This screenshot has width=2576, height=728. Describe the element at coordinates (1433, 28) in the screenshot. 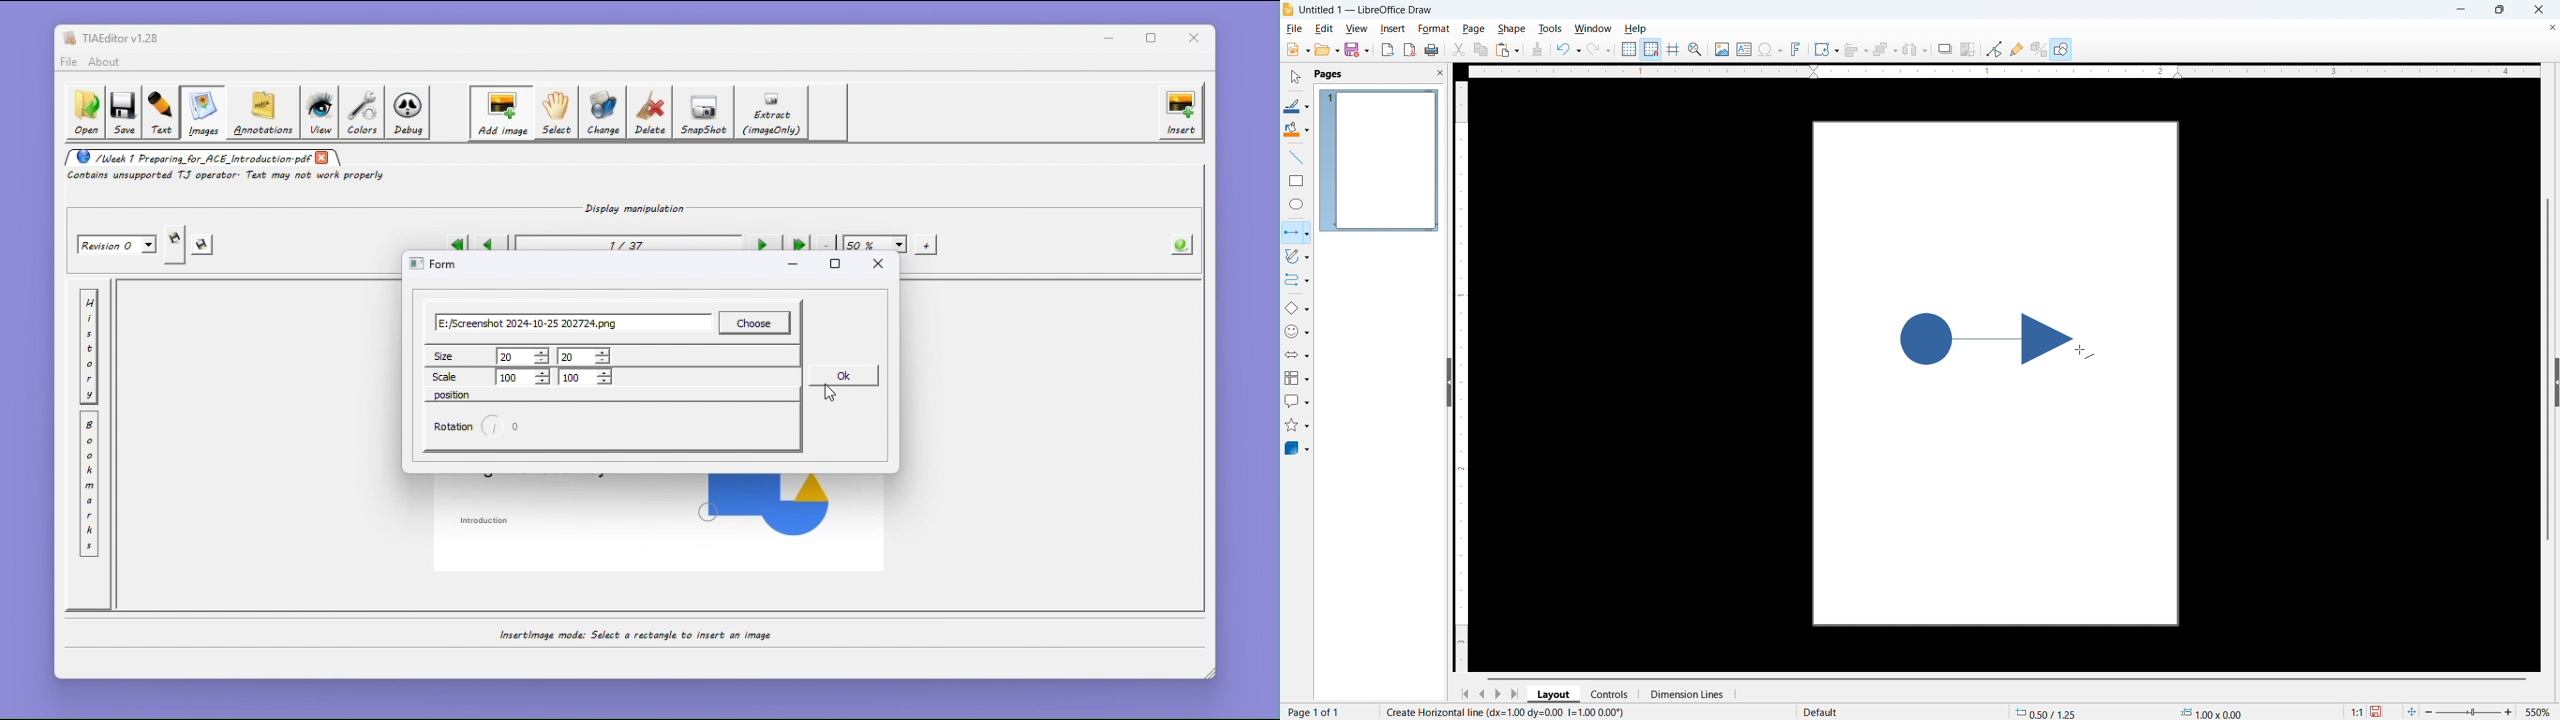

I see `Format ` at that location.